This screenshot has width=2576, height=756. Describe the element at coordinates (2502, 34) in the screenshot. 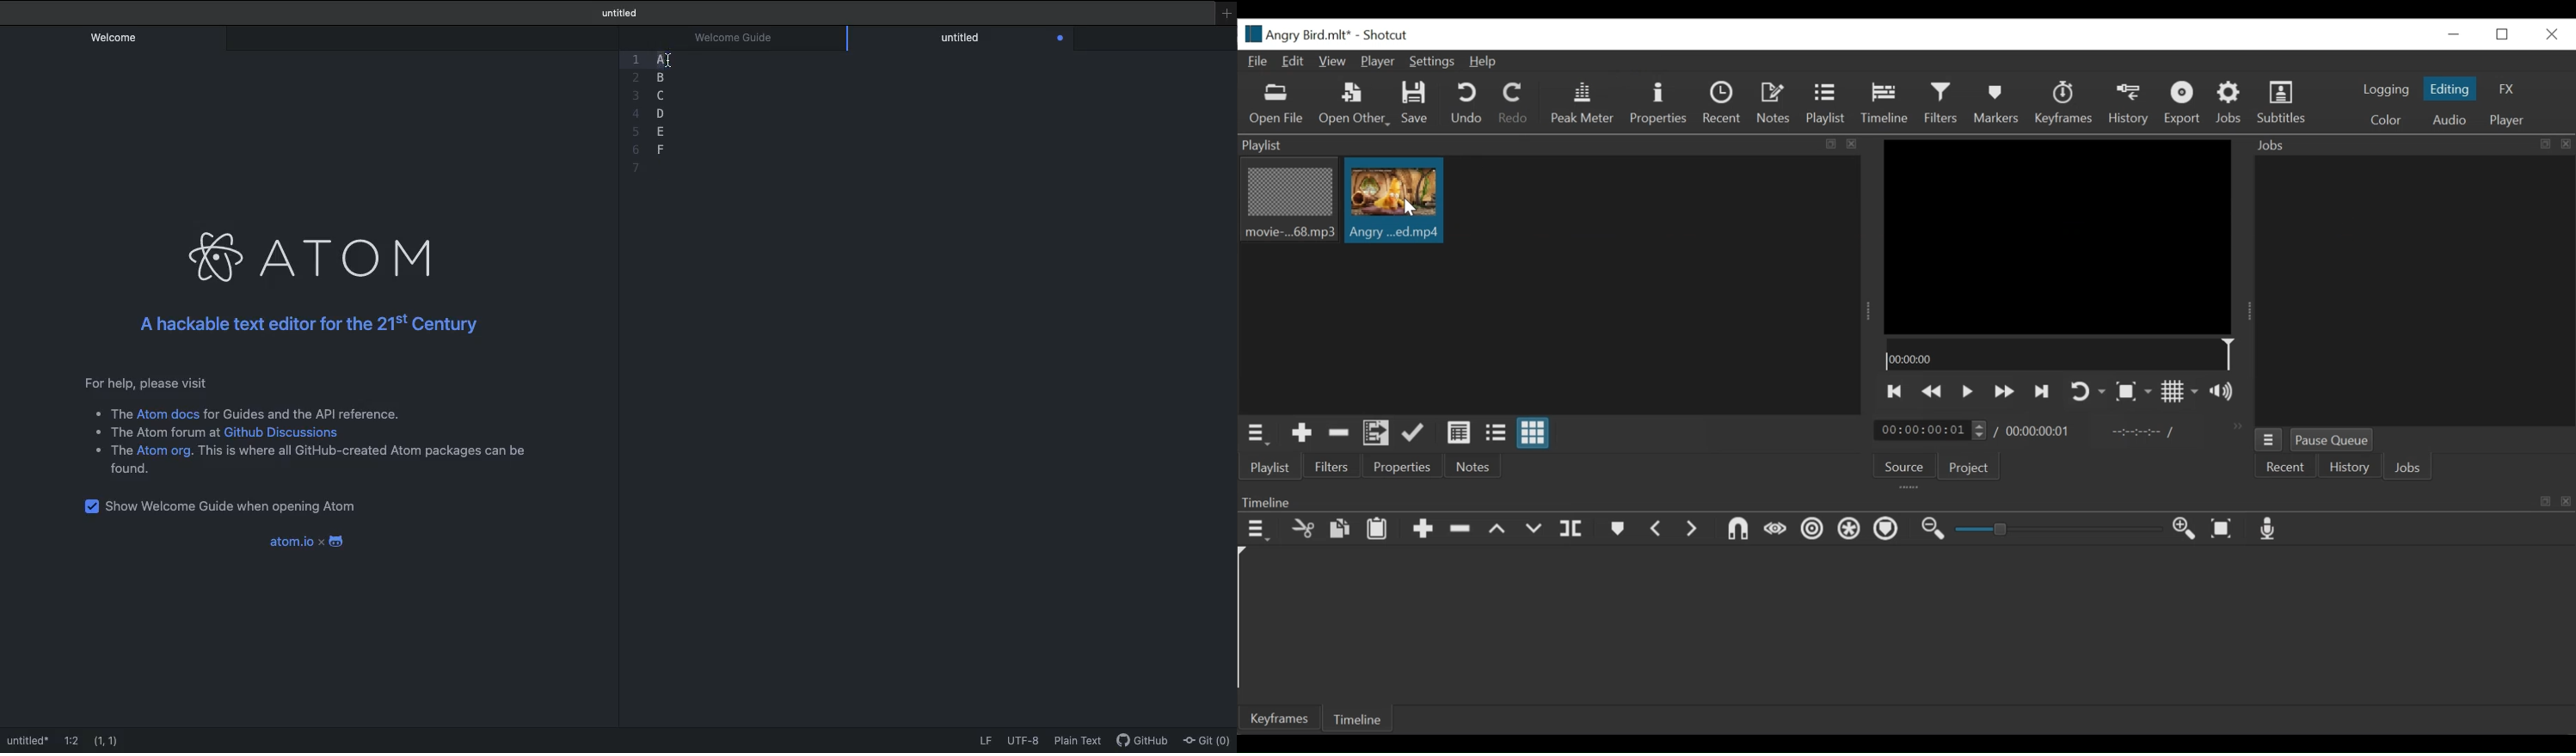

I see `Restore` at that location.